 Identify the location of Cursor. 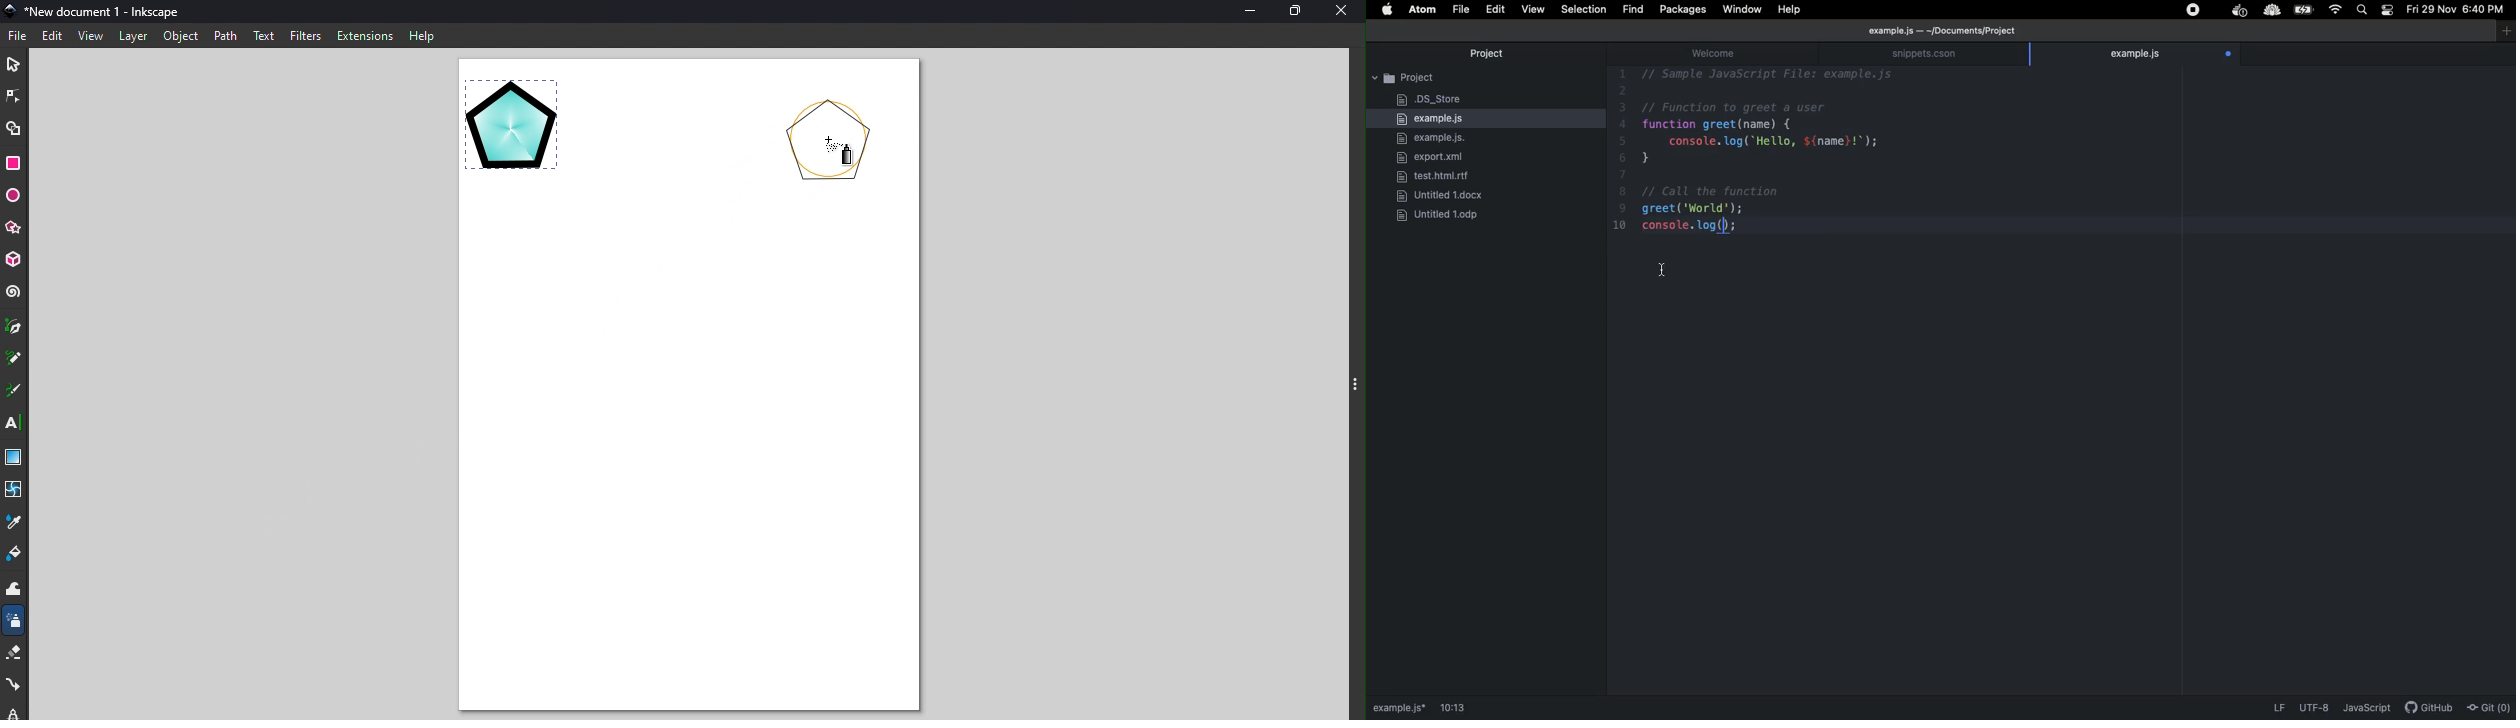
(838, 158).